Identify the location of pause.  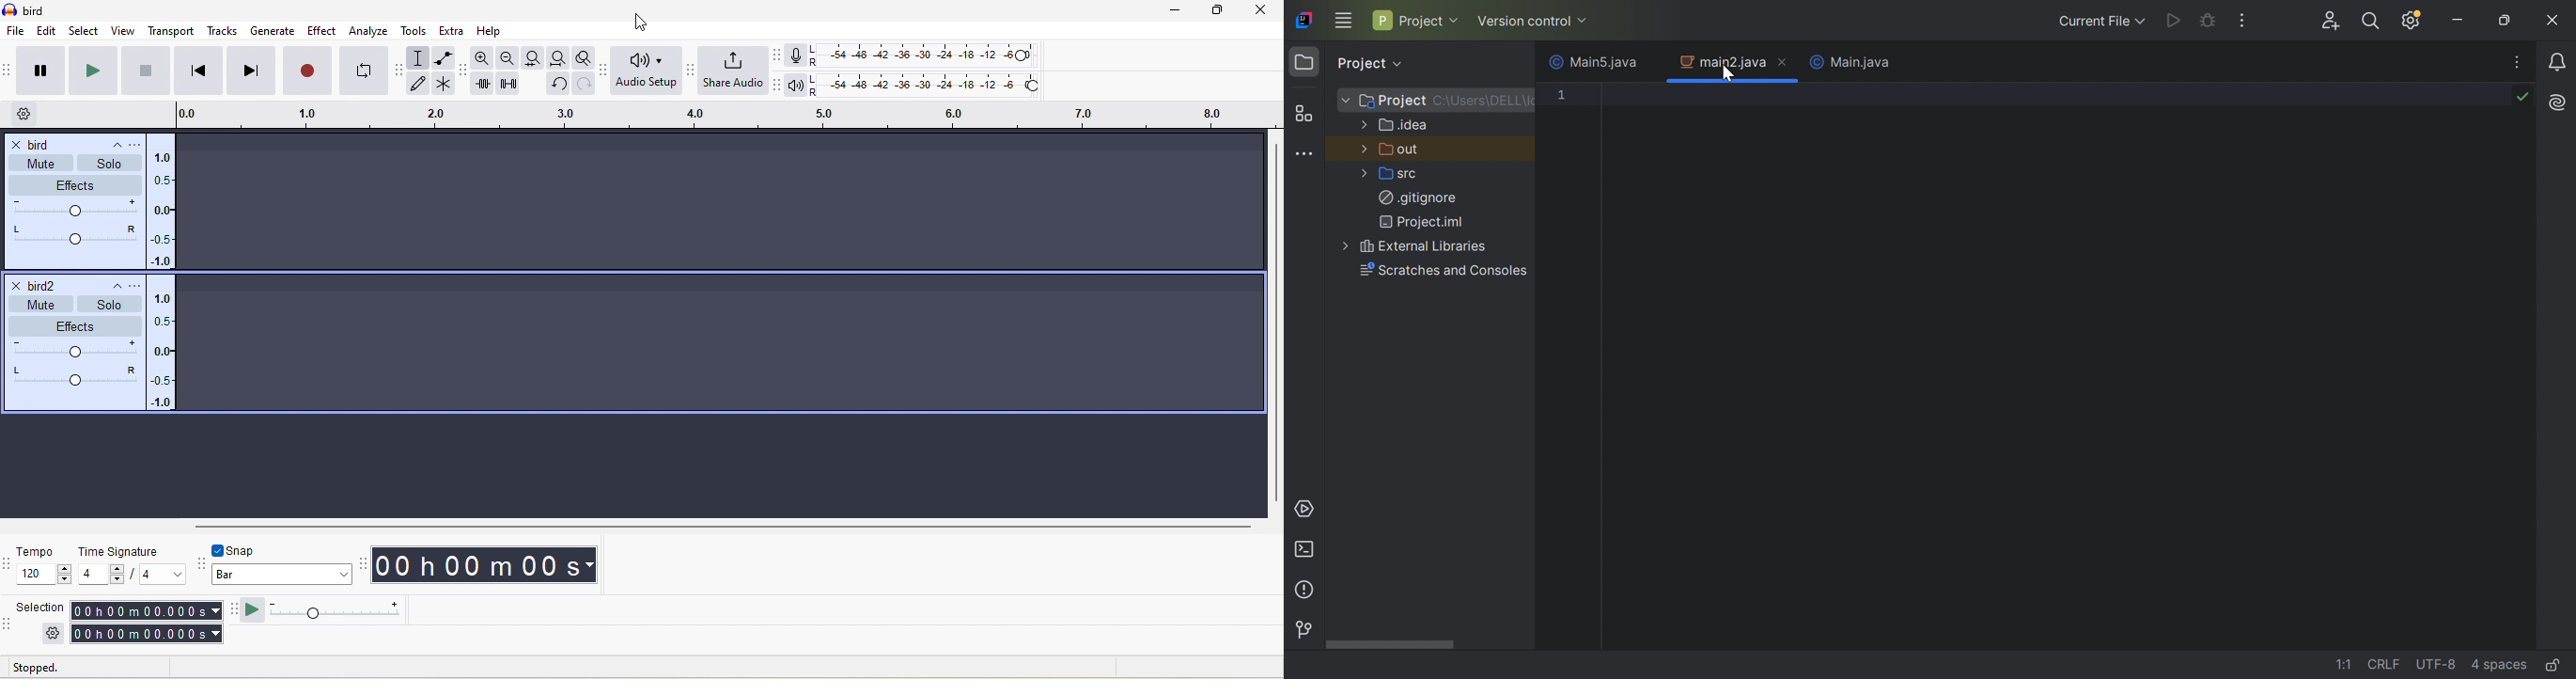
(39, 69).